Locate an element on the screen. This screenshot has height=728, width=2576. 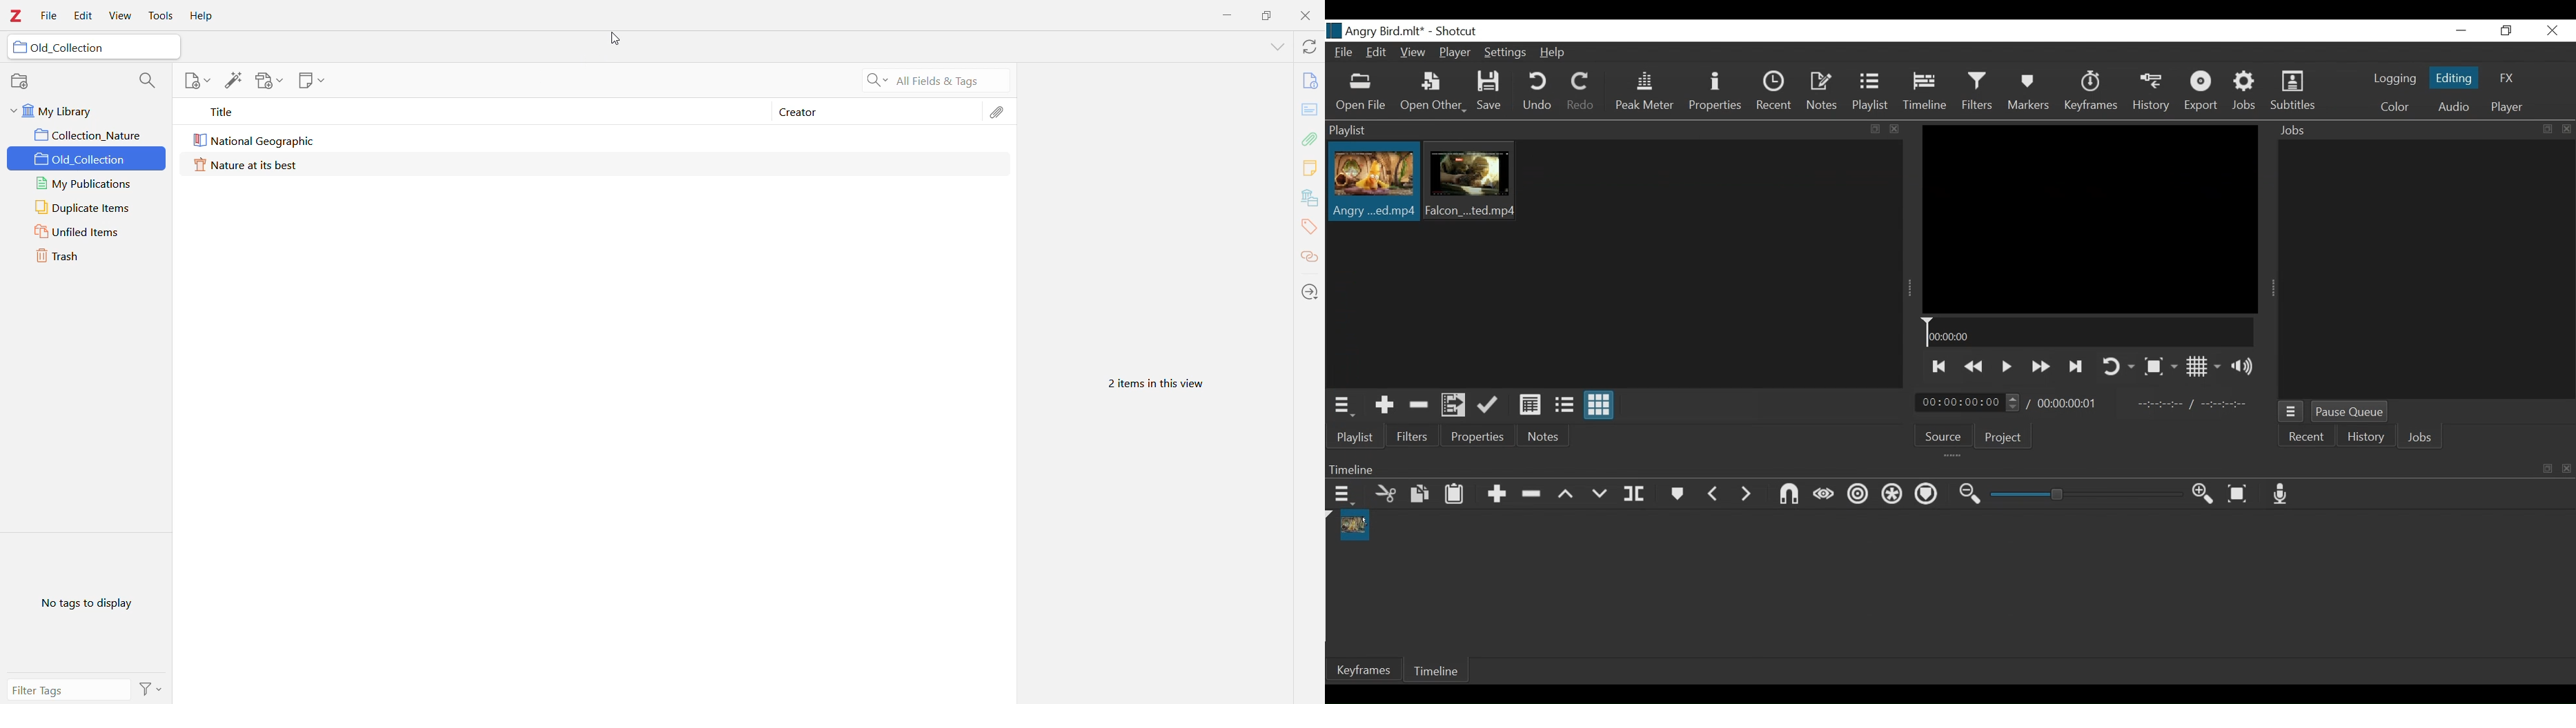
Collection_Nature is located at coordinates (87, 135).